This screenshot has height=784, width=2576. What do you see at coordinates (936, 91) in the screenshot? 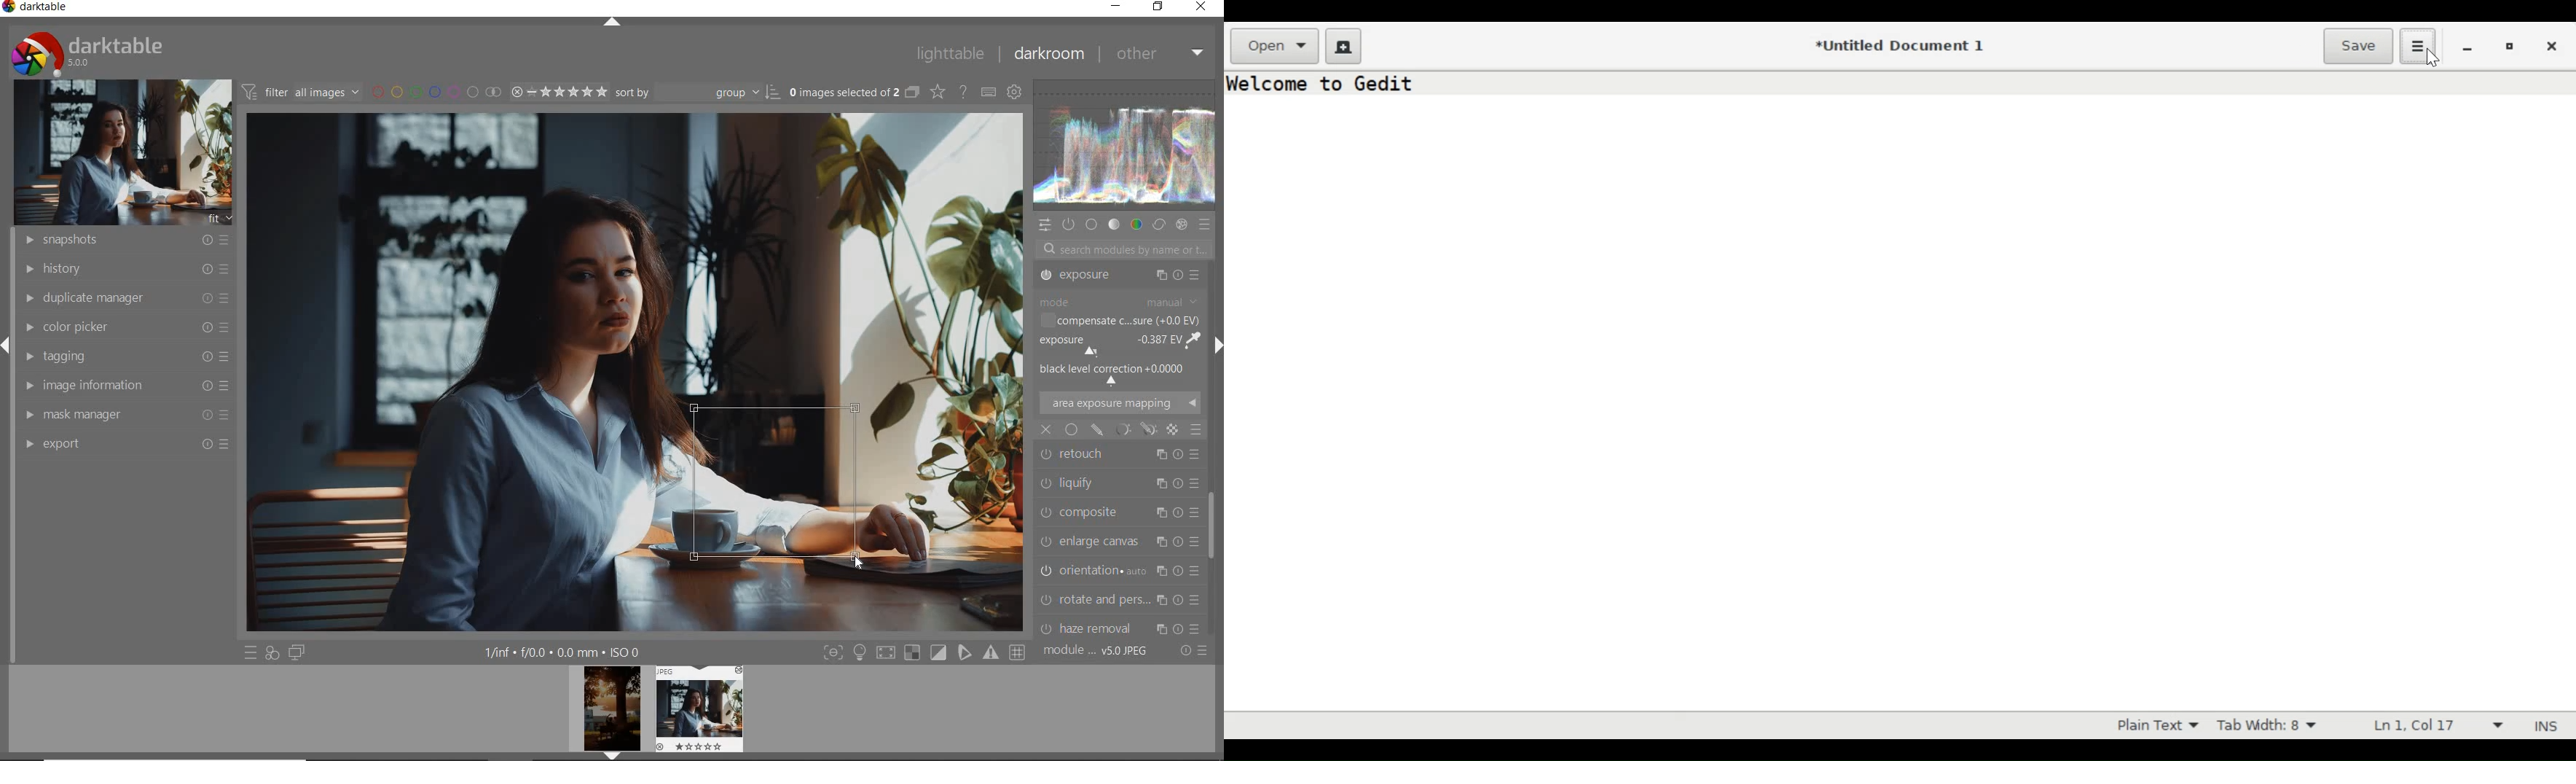
I see `CHANGE TYPE OF OVERRELAY` at bounding box center [936, 91].